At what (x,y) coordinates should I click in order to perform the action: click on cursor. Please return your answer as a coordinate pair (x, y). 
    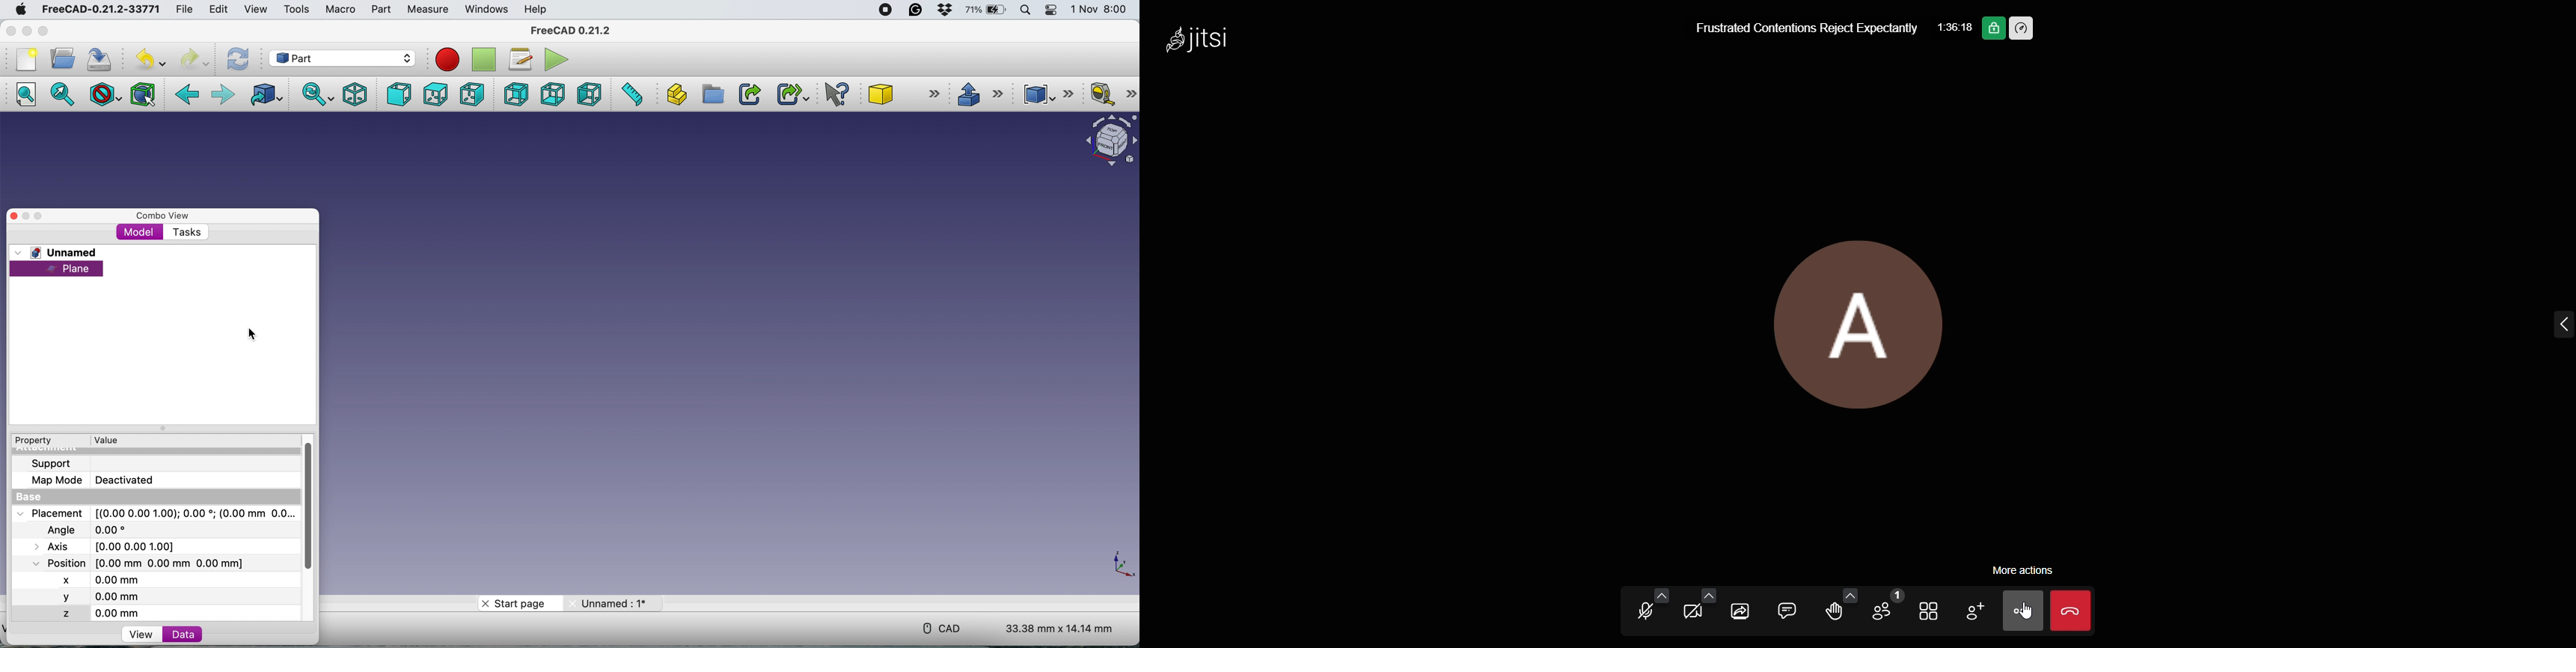
    Looking at the image, I should click on (252, 332).